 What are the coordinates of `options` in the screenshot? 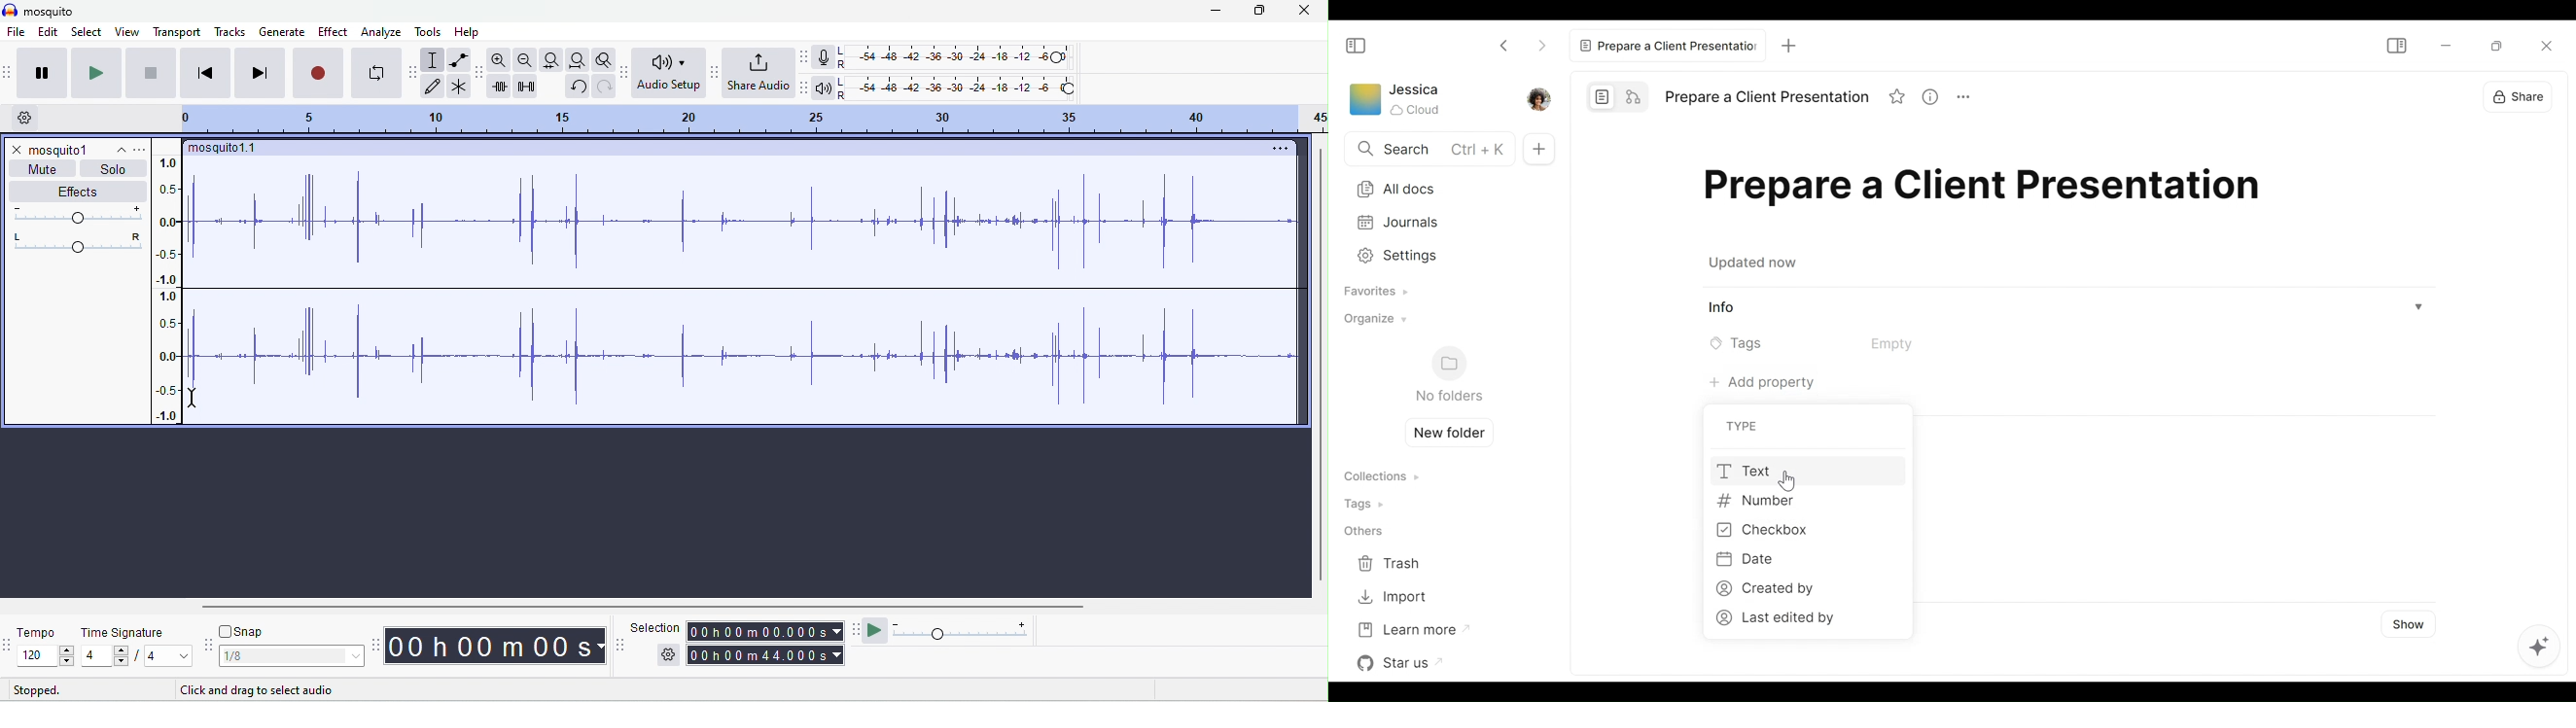 It's located at (669, 652).